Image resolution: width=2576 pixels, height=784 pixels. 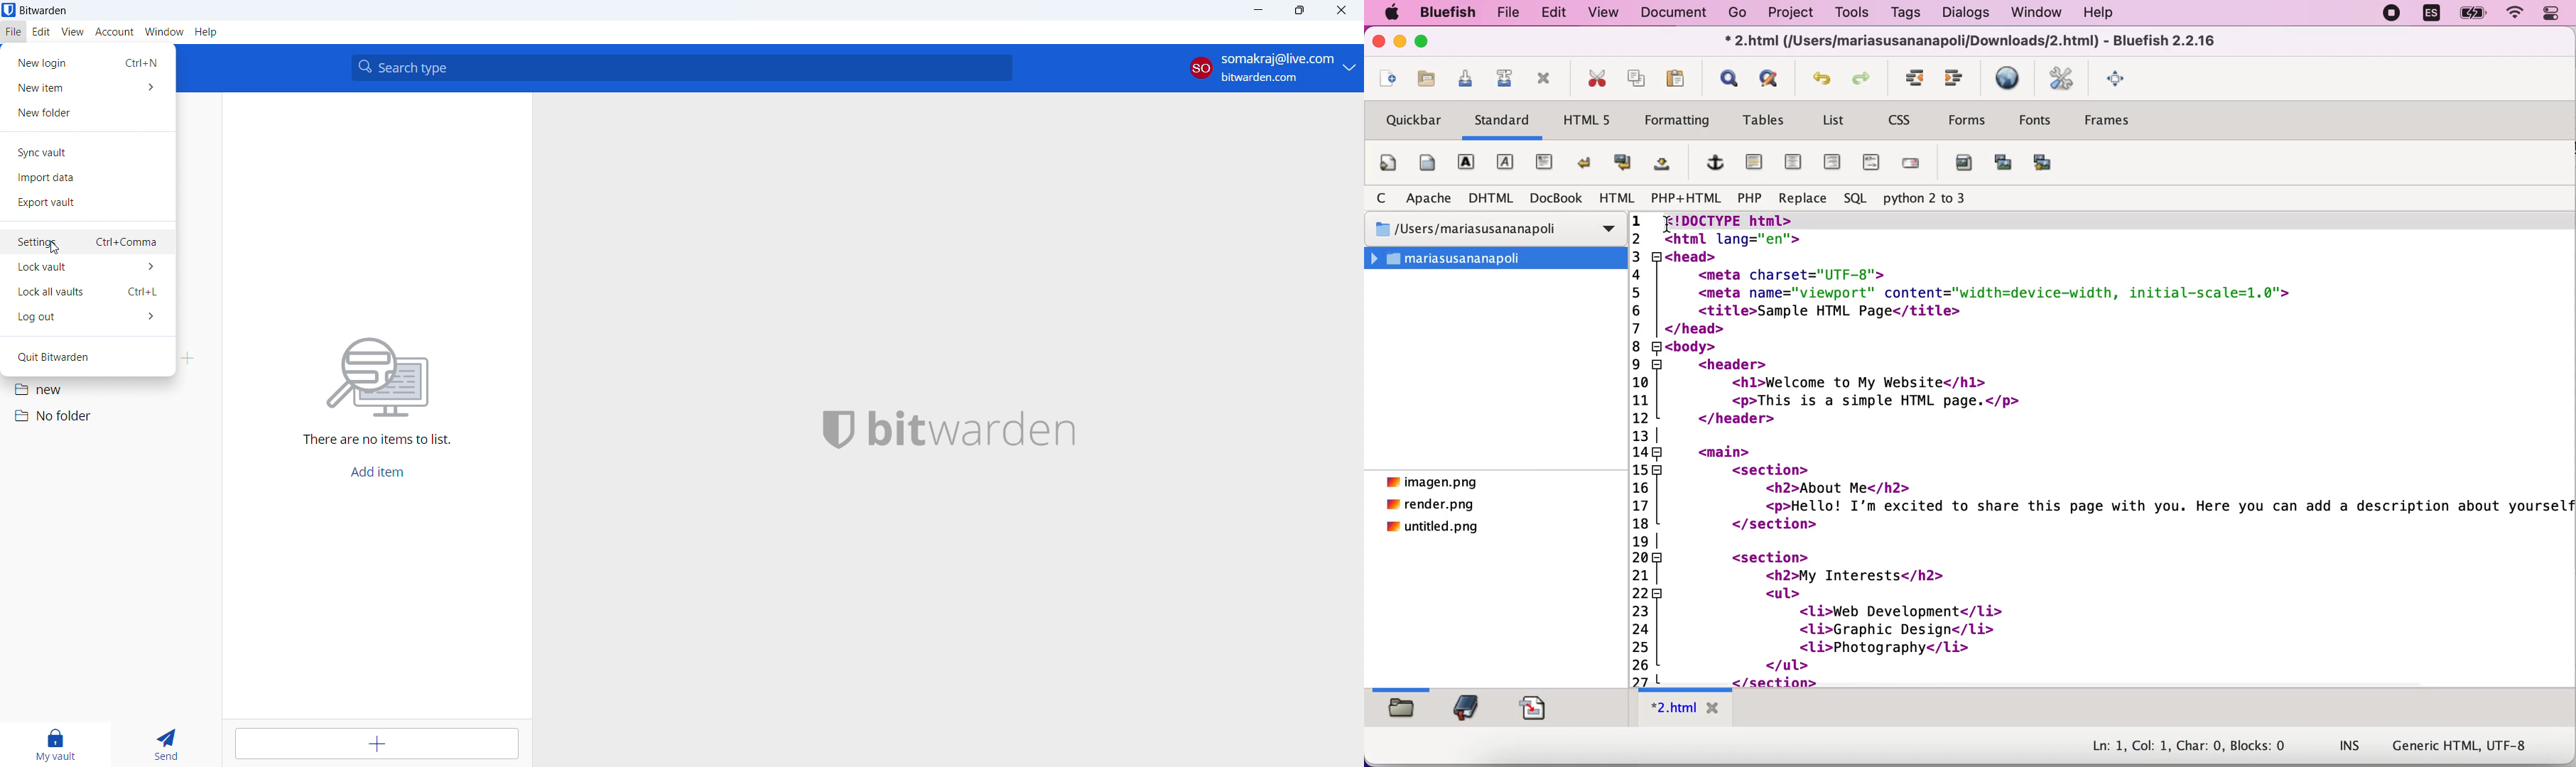 What do you see at coordinates (1683, 76) in the screenshot?
I see `paste` at bounding box center [1683, 76].